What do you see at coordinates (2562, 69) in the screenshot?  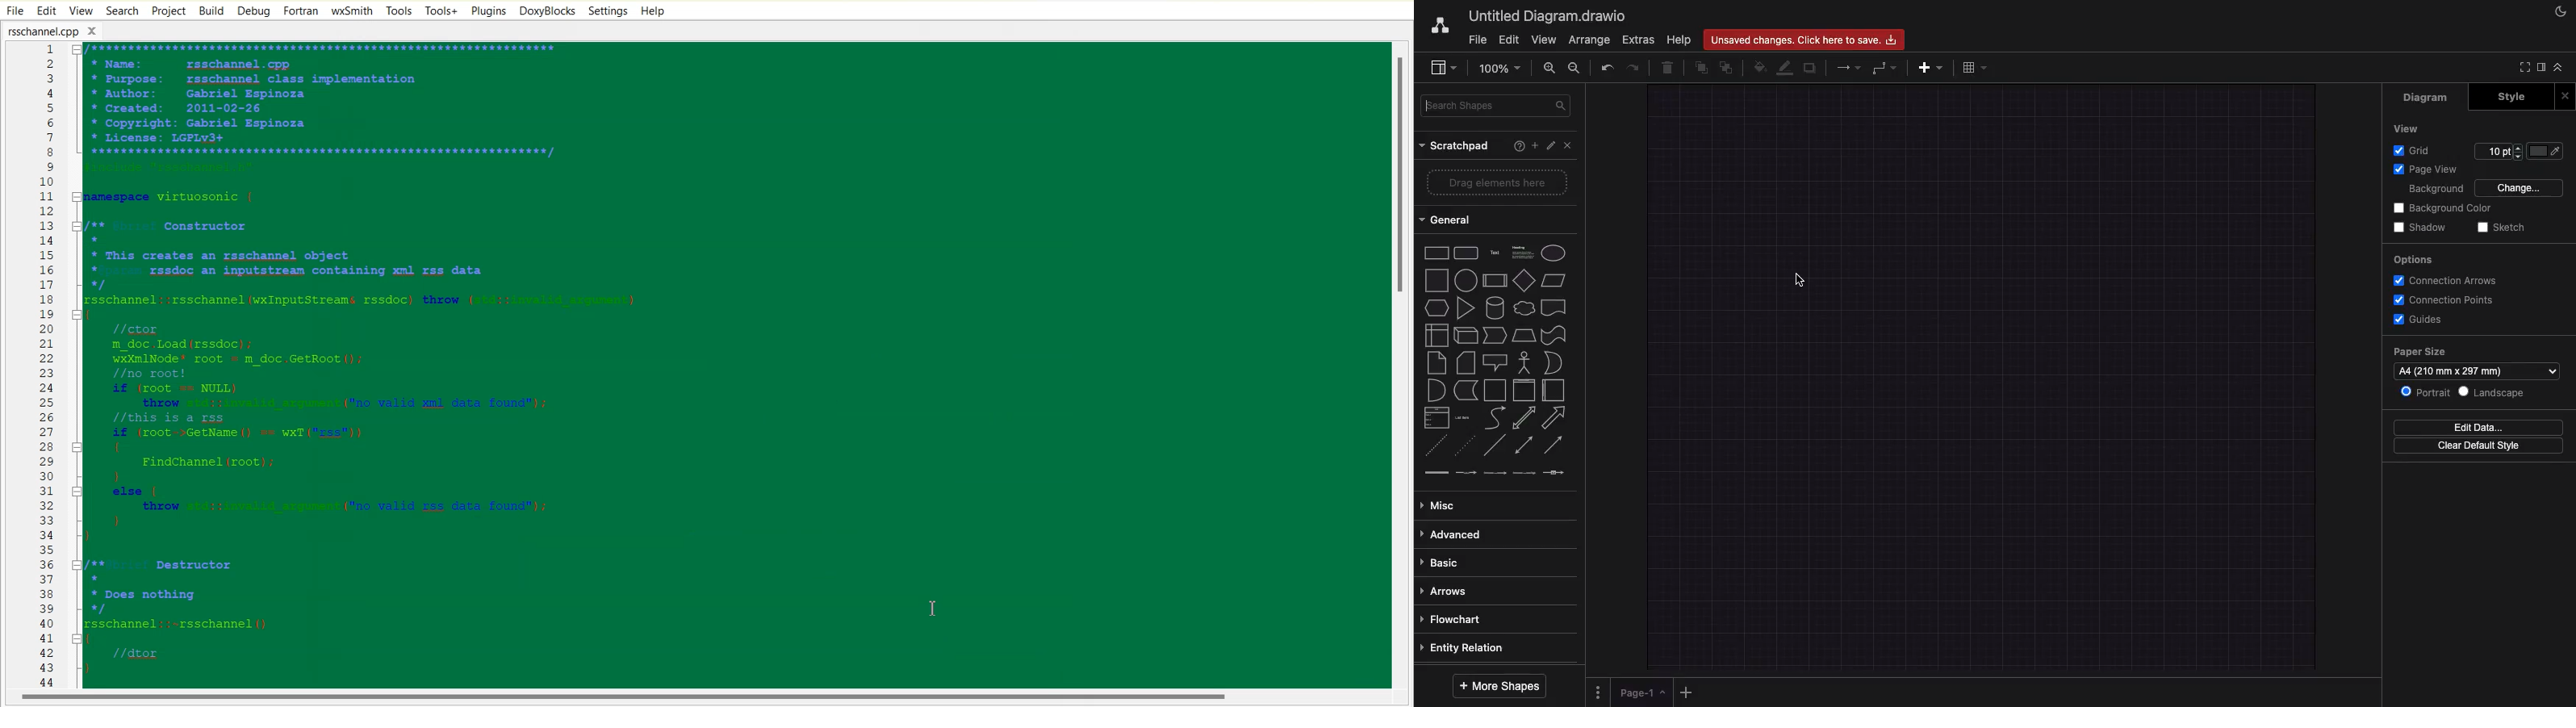 I see `Collapse` at bounding box center [2562, 69].